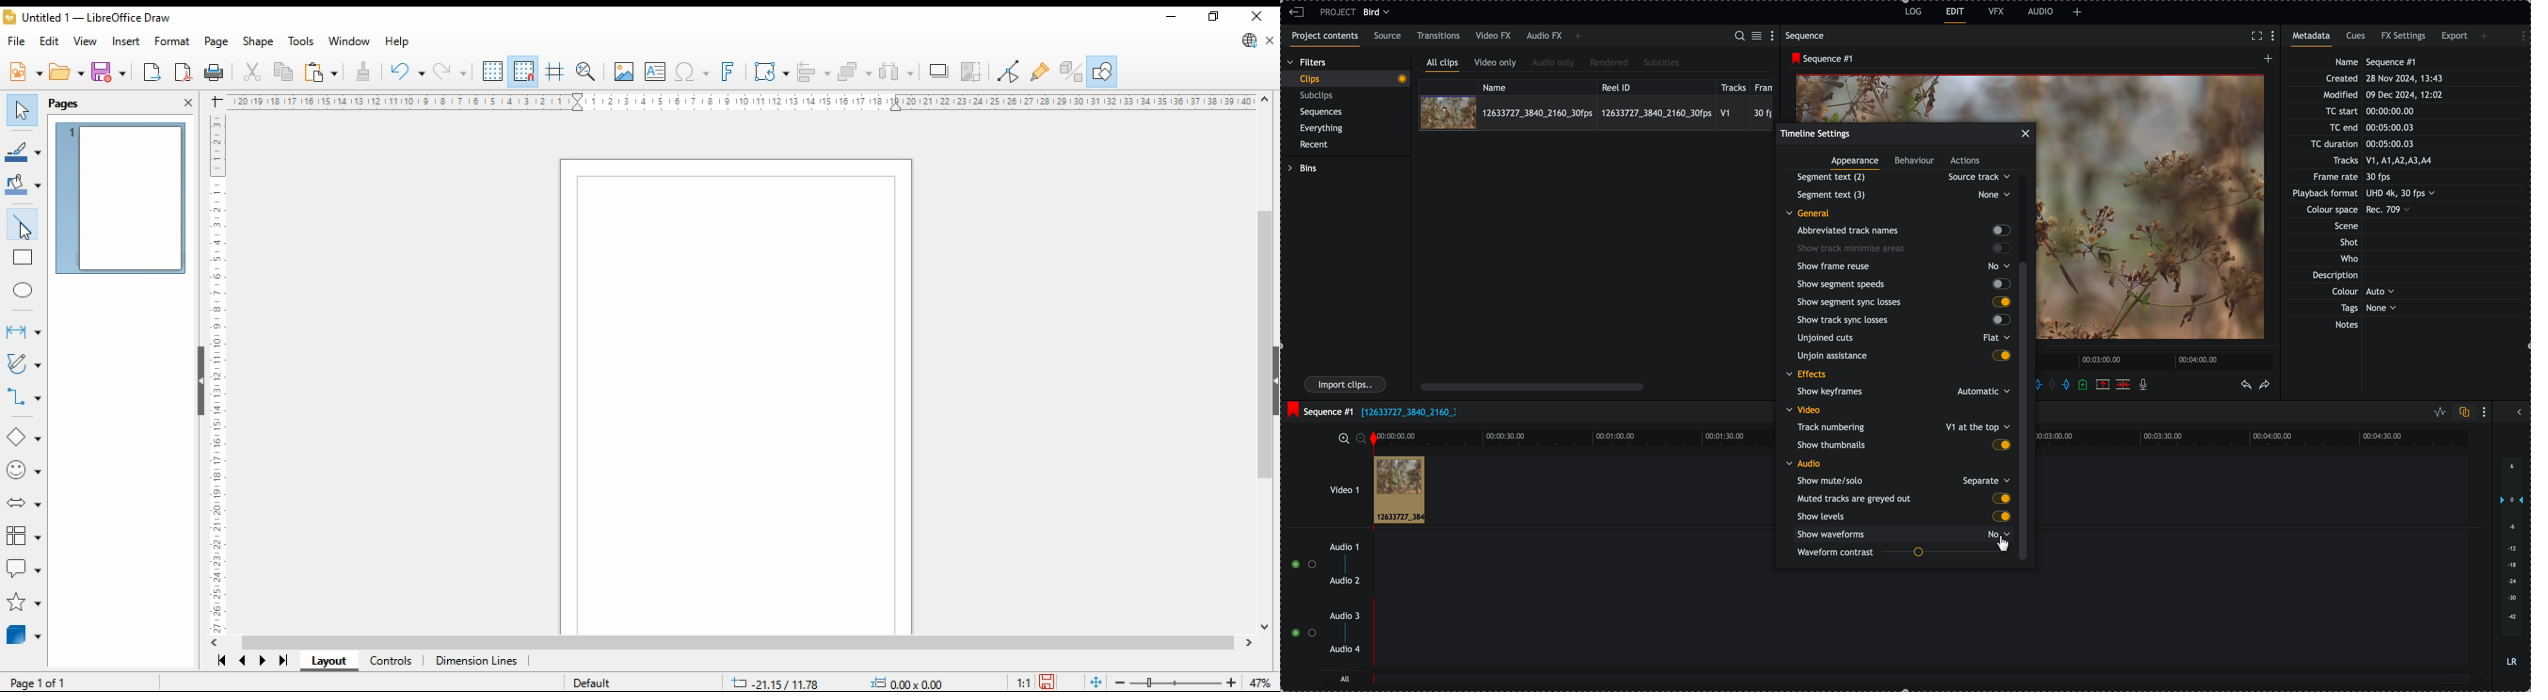 The image size is (2548, 700). I want to click on insert fontwork text, so click(728, 72).